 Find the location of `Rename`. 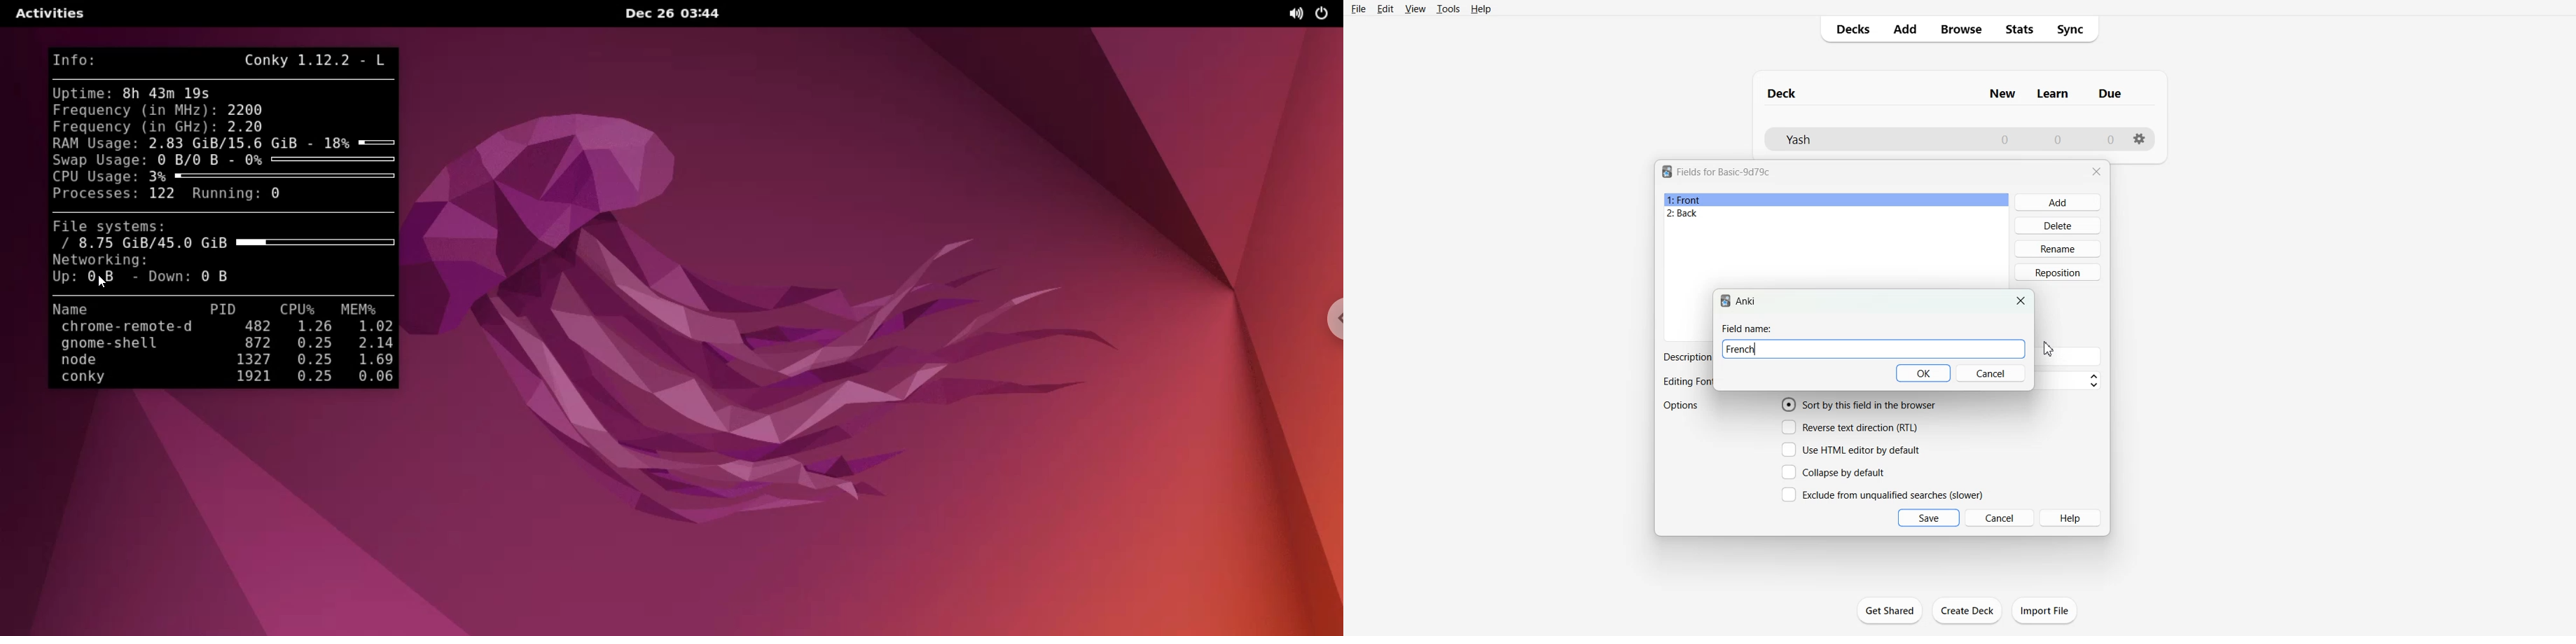

Rename is located at coordinates (2059, 249).